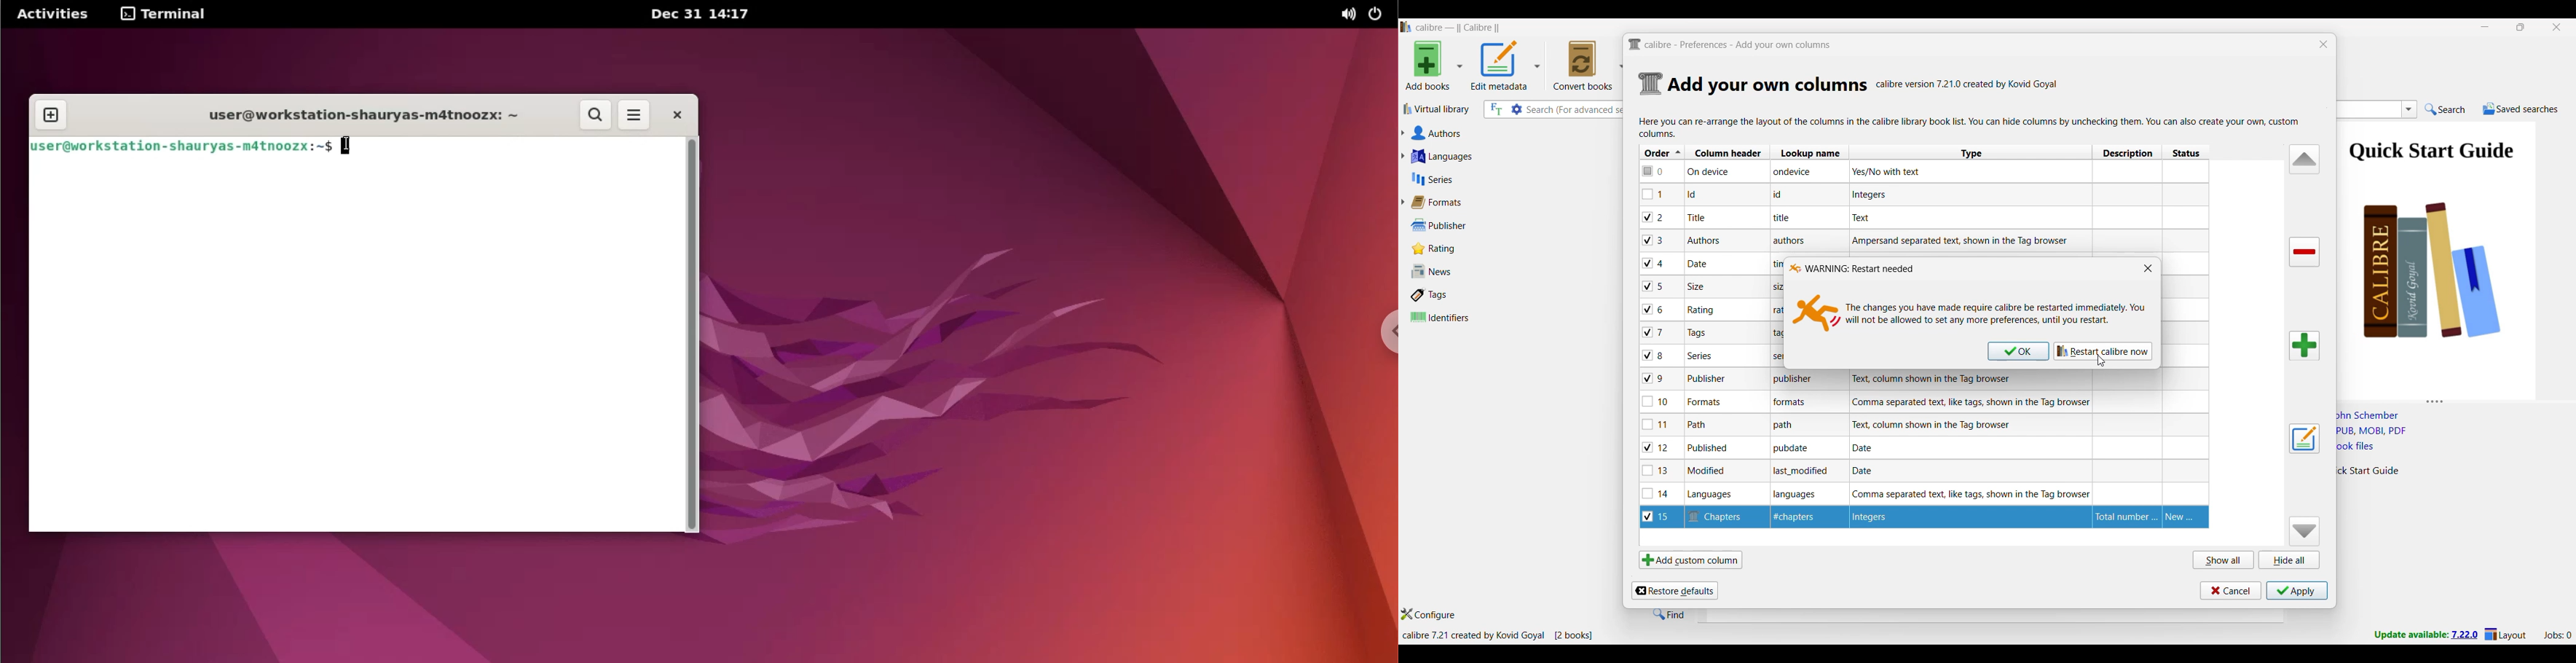 The image size is (2576, 672). What do you see at coordinates (1658, 285) in the screenshot?
I see `checkbox - 5` at bounding box center [1658, 285].